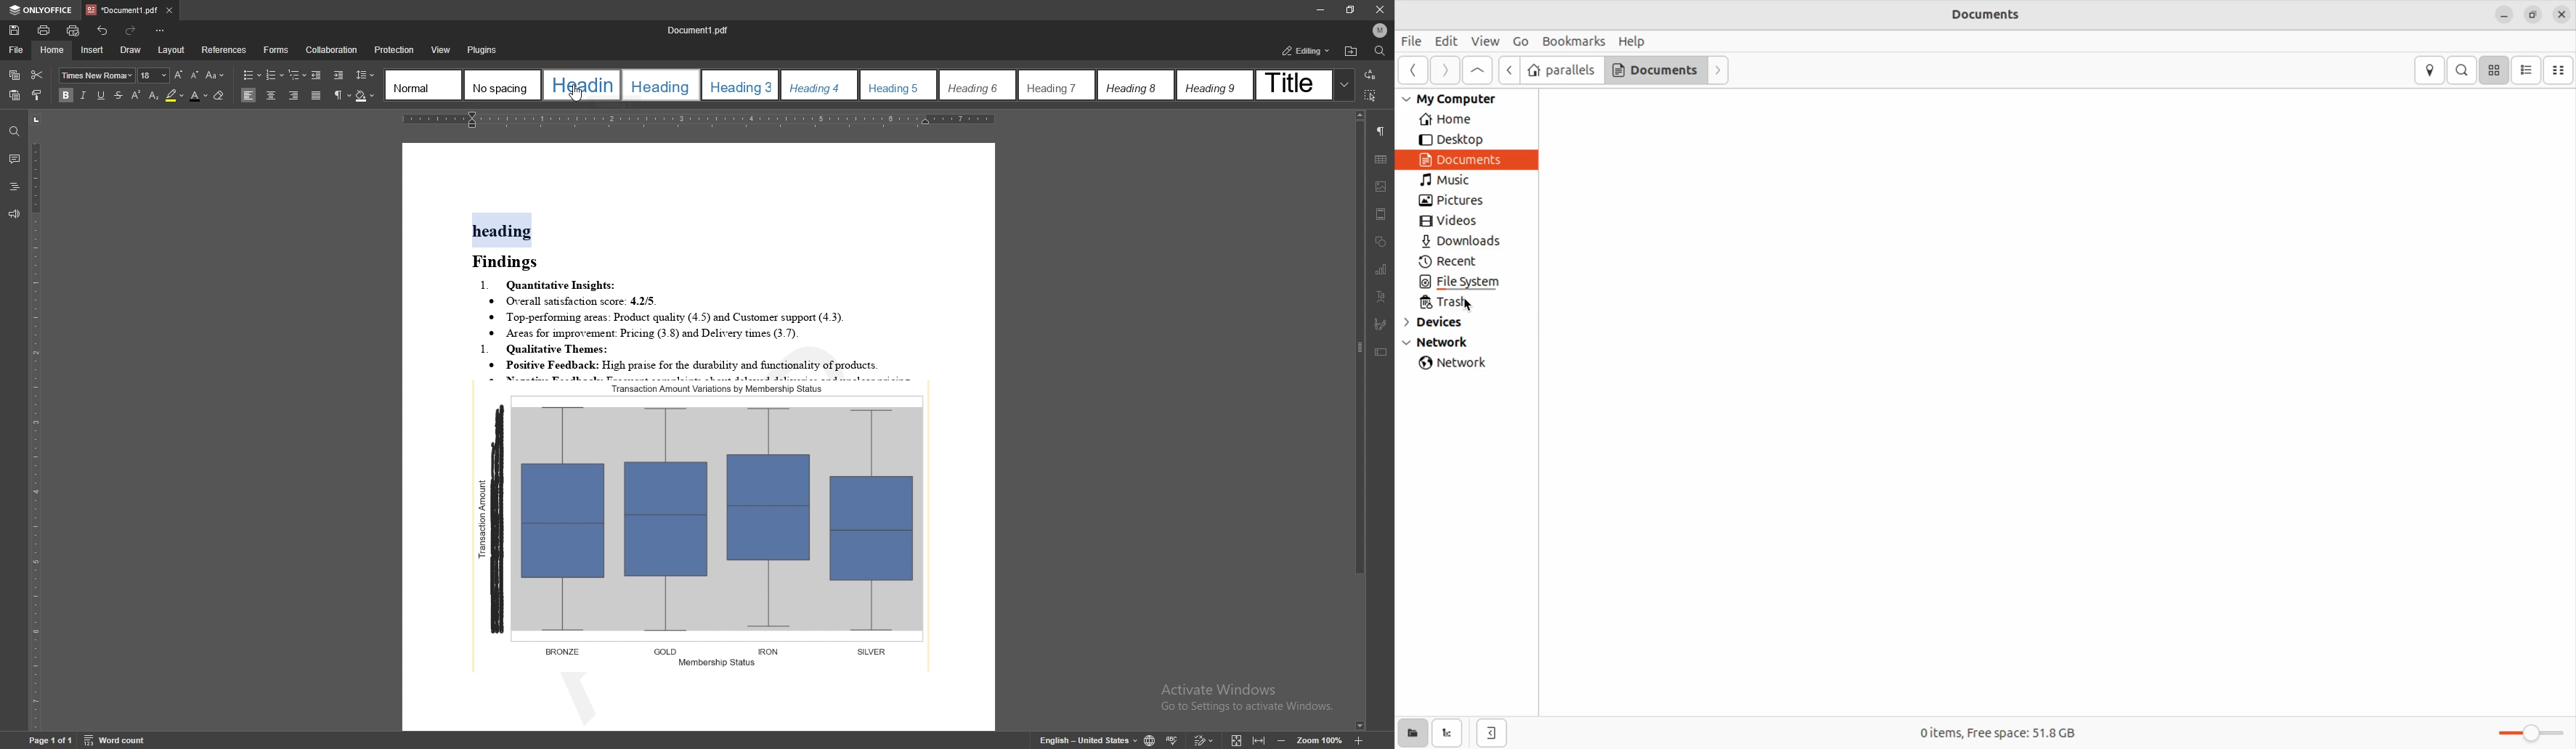 Image resolution: width=2576 pixels, height=756 pixels. I want to click on Edit, so click(1445, 40).